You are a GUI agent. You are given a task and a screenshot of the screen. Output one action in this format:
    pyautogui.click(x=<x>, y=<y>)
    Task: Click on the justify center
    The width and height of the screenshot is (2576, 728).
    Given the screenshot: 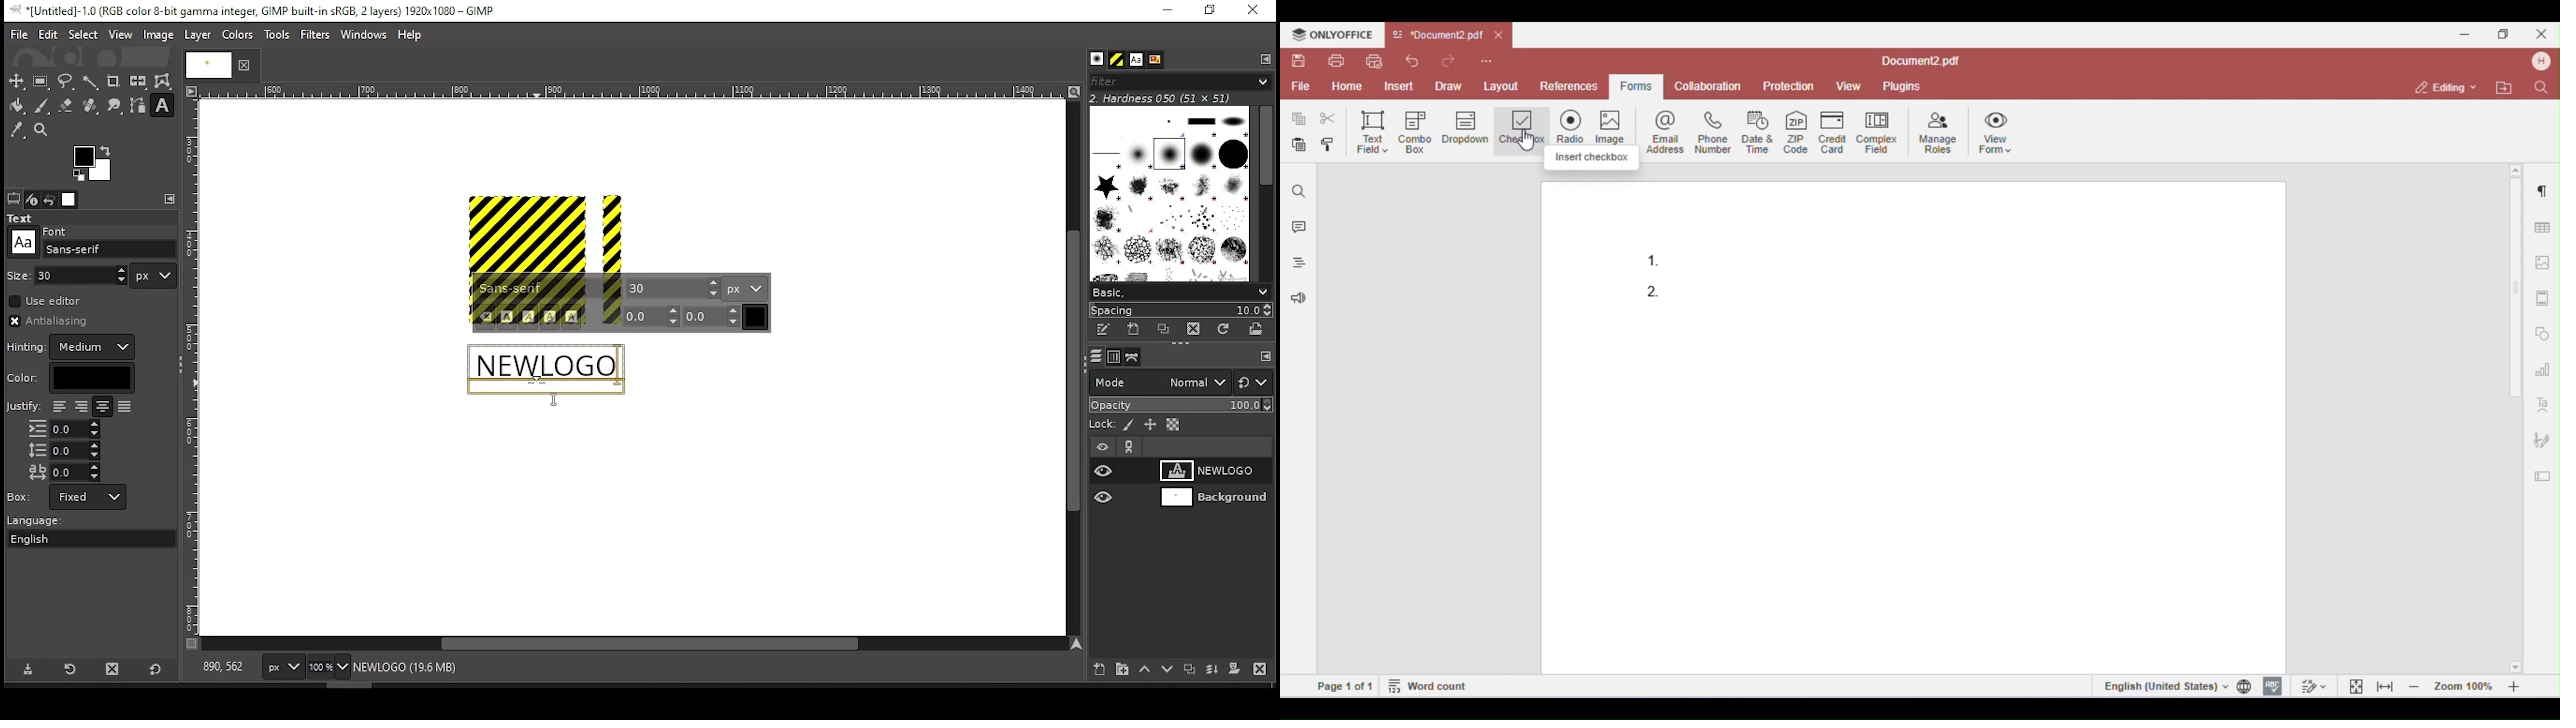 What is the action you would take?
    pyautogui.click(x=102, y=407)
    